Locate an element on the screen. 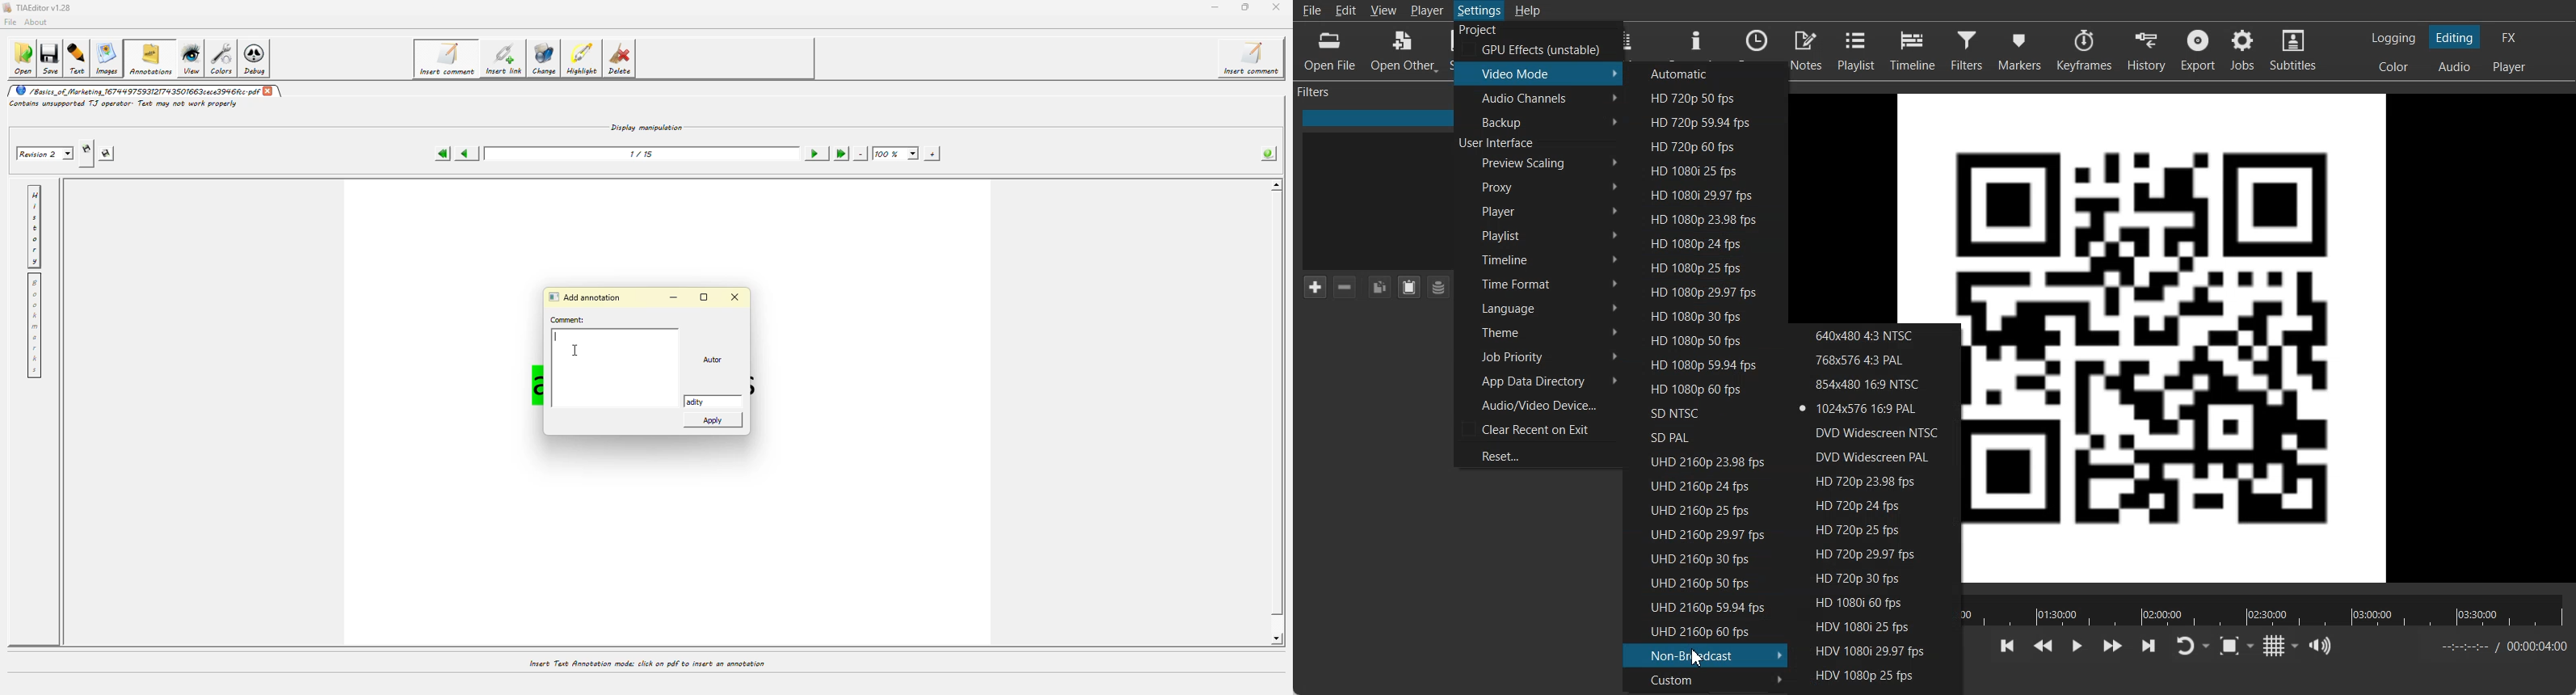  Skip to the next point is located at coordinates (2148, 646).